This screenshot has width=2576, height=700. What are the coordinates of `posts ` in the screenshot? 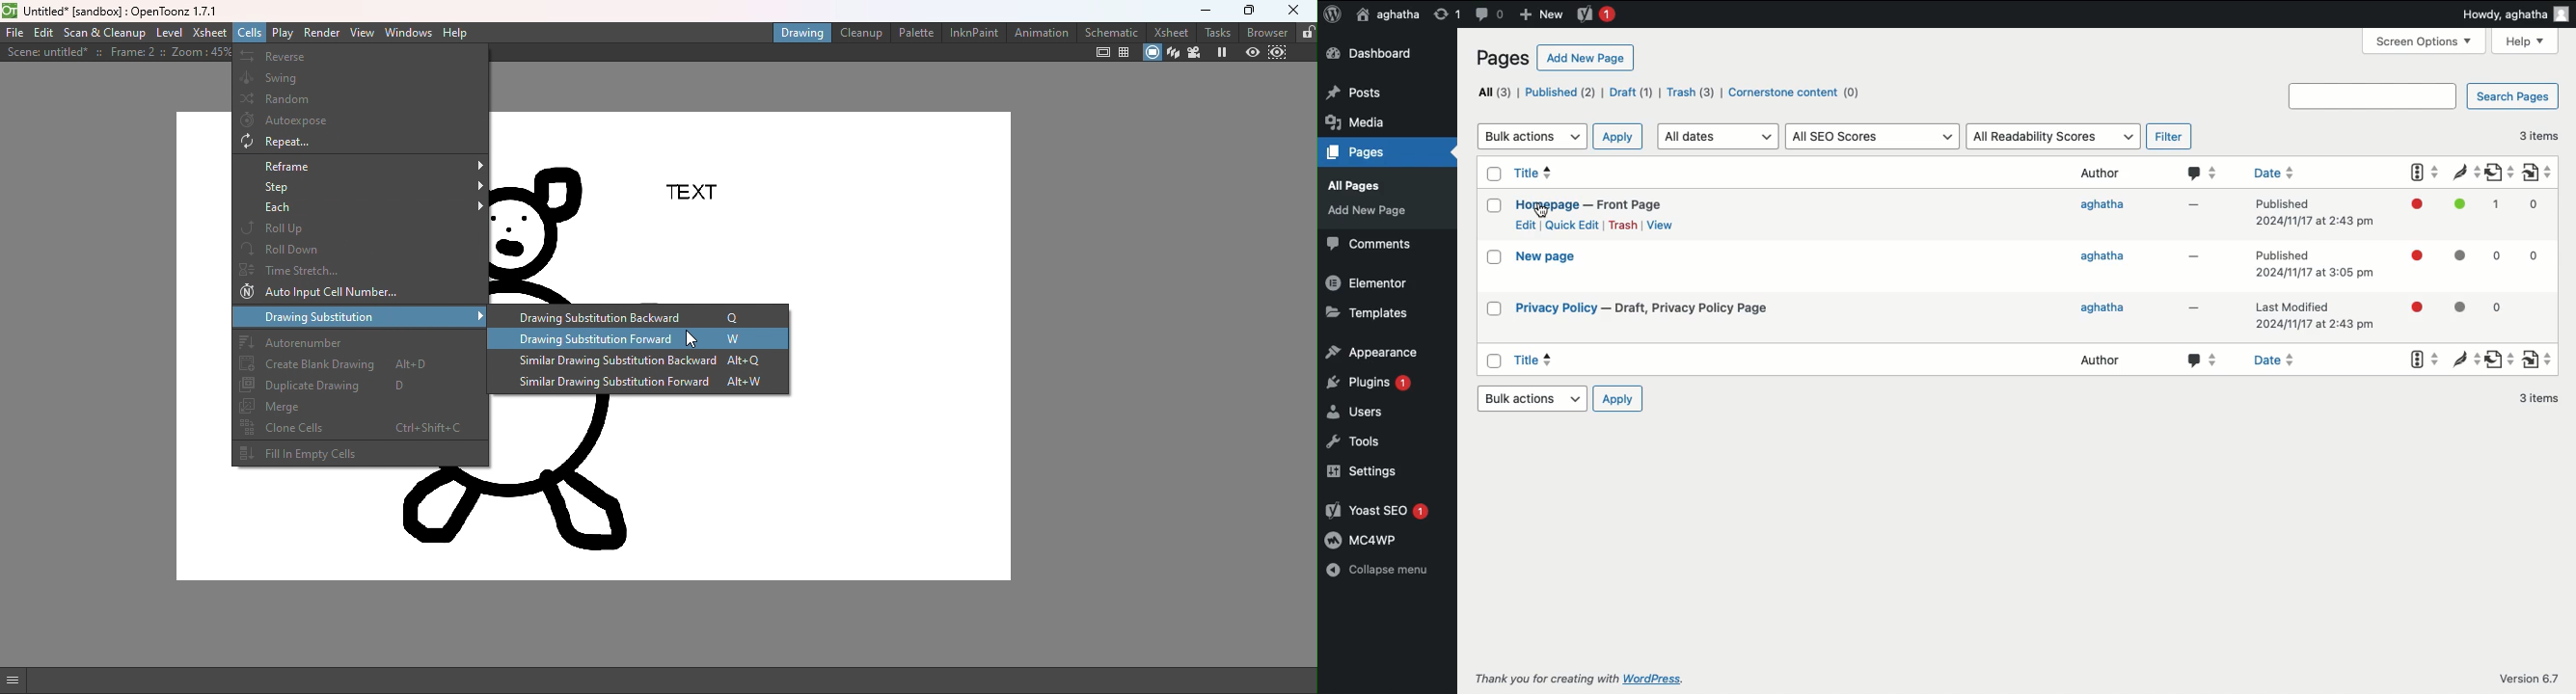 It's located at (1367, 90).